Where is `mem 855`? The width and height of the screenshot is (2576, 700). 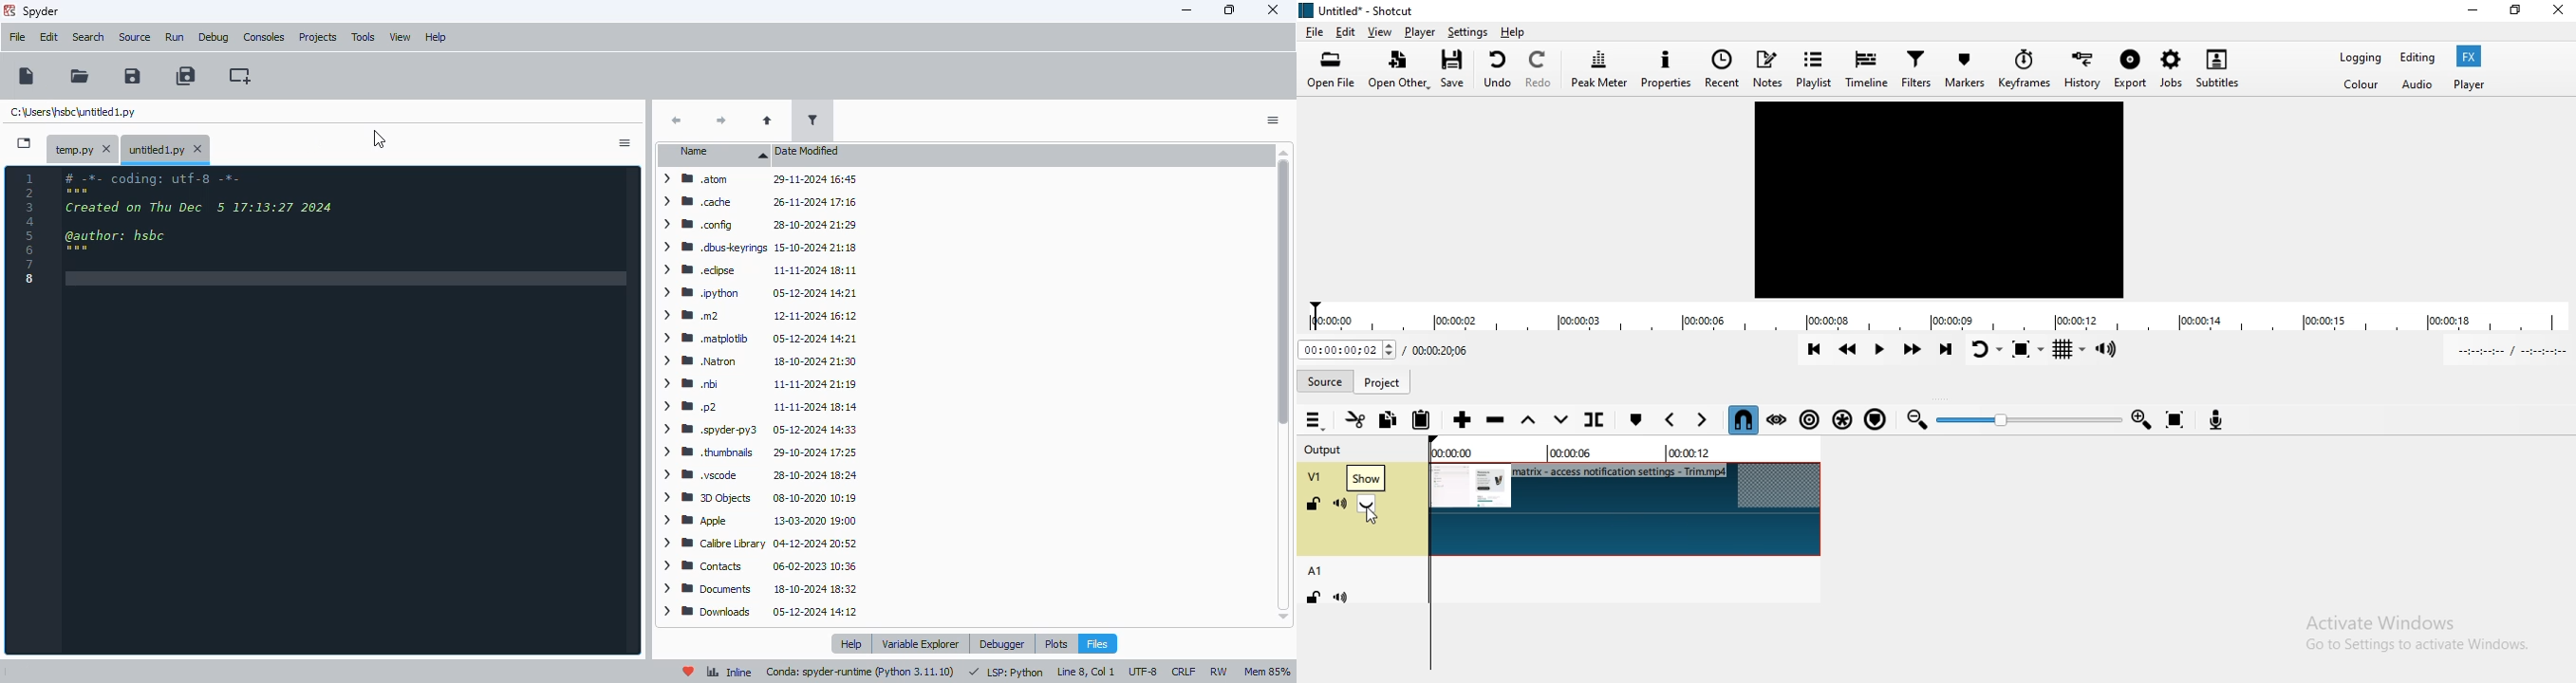
mem 855 is located at coordinates (1266, 672).